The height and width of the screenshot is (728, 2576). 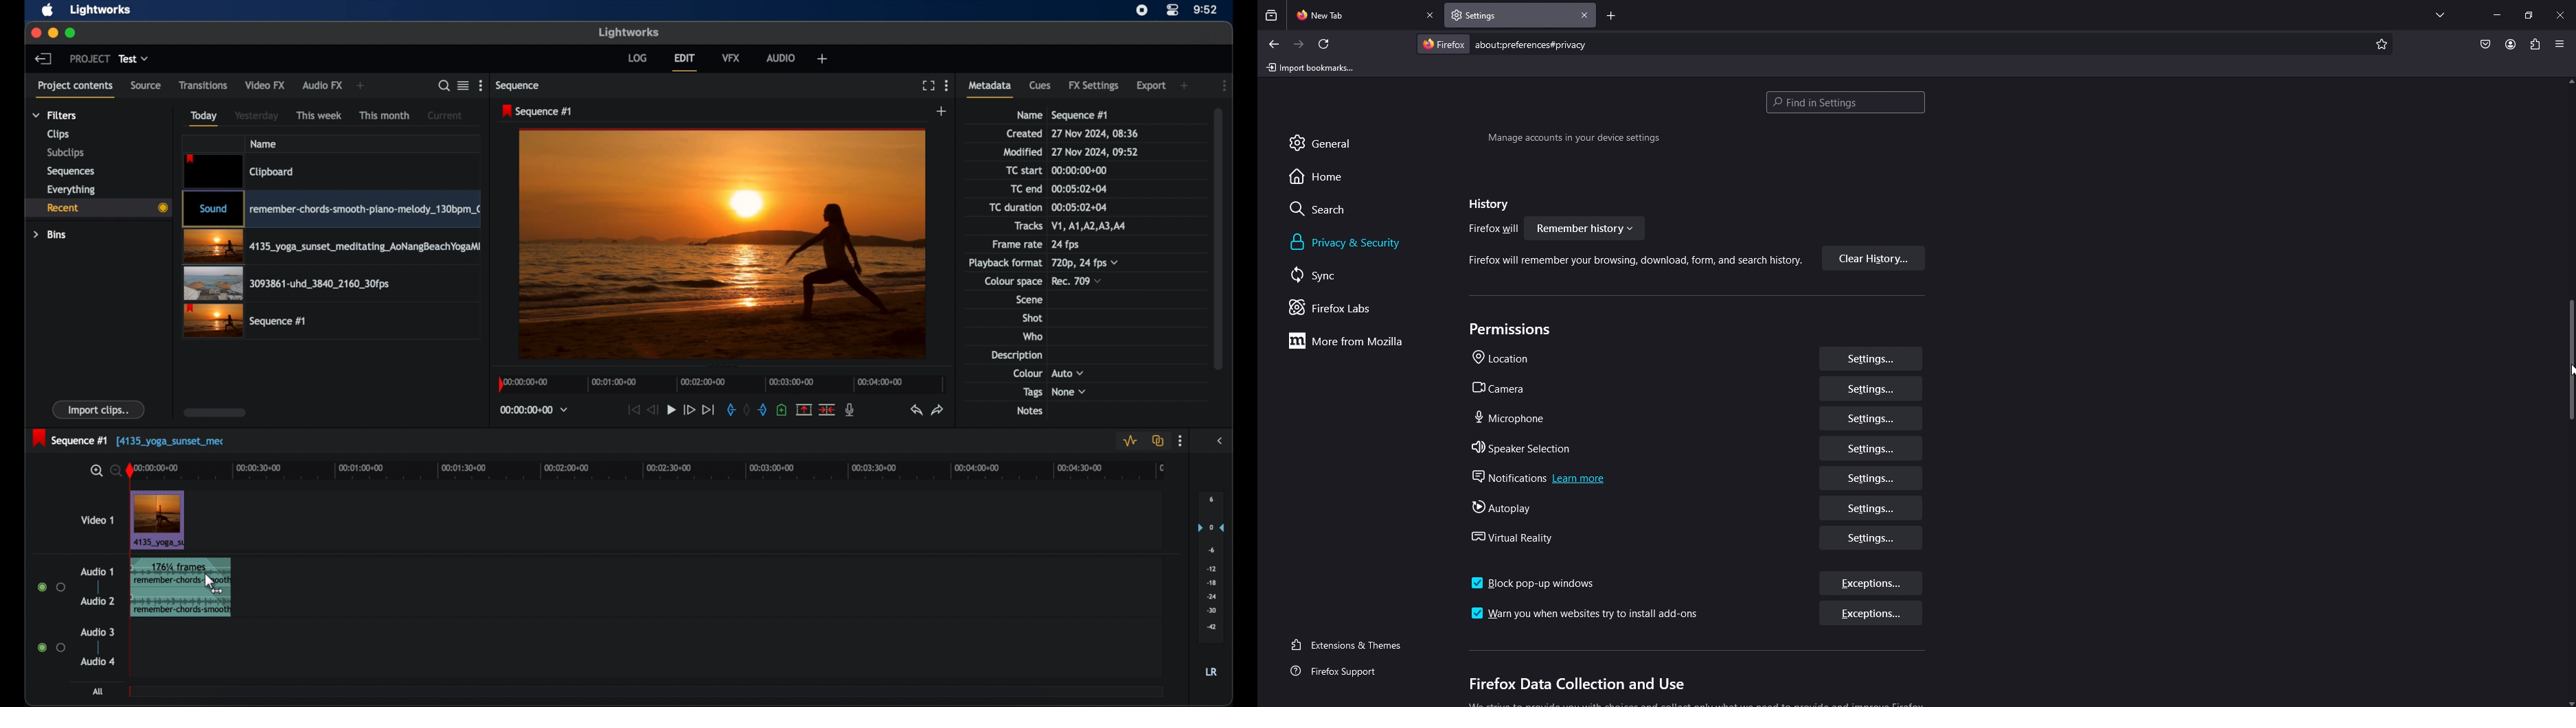 What do you see at coordinates (240, 171) in the screenshot?
I see `video clip` at bounding box center [240, 171].